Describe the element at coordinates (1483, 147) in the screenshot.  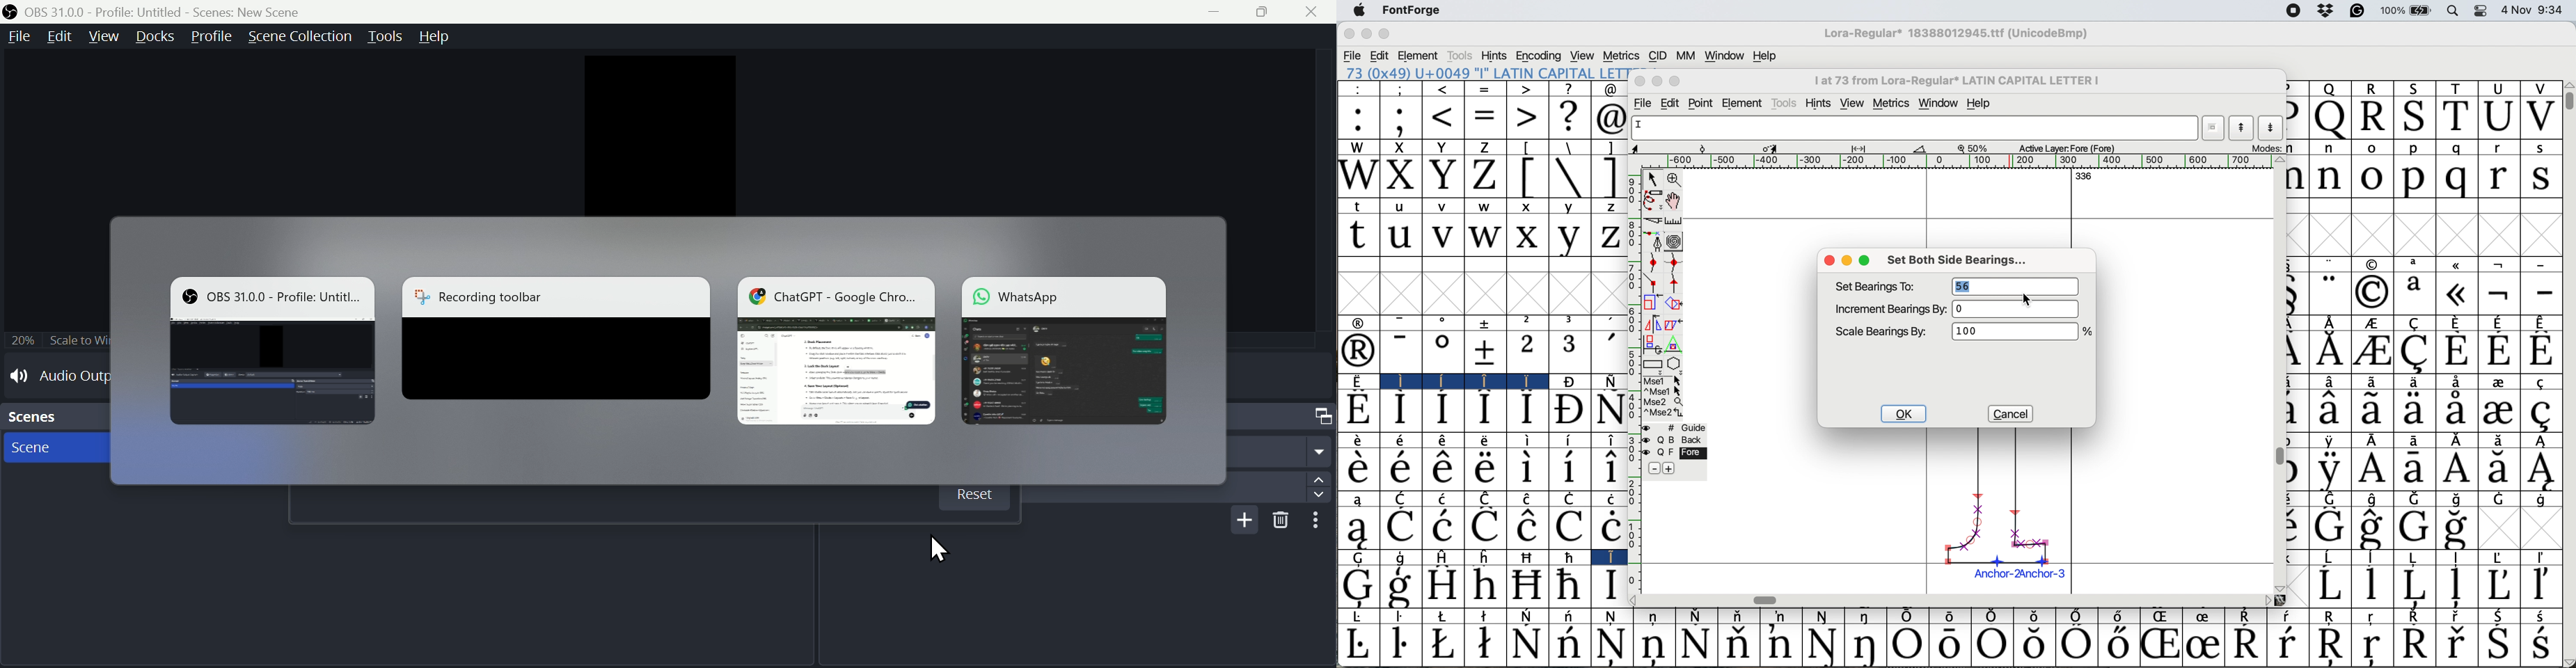
I see `Z` at that location.